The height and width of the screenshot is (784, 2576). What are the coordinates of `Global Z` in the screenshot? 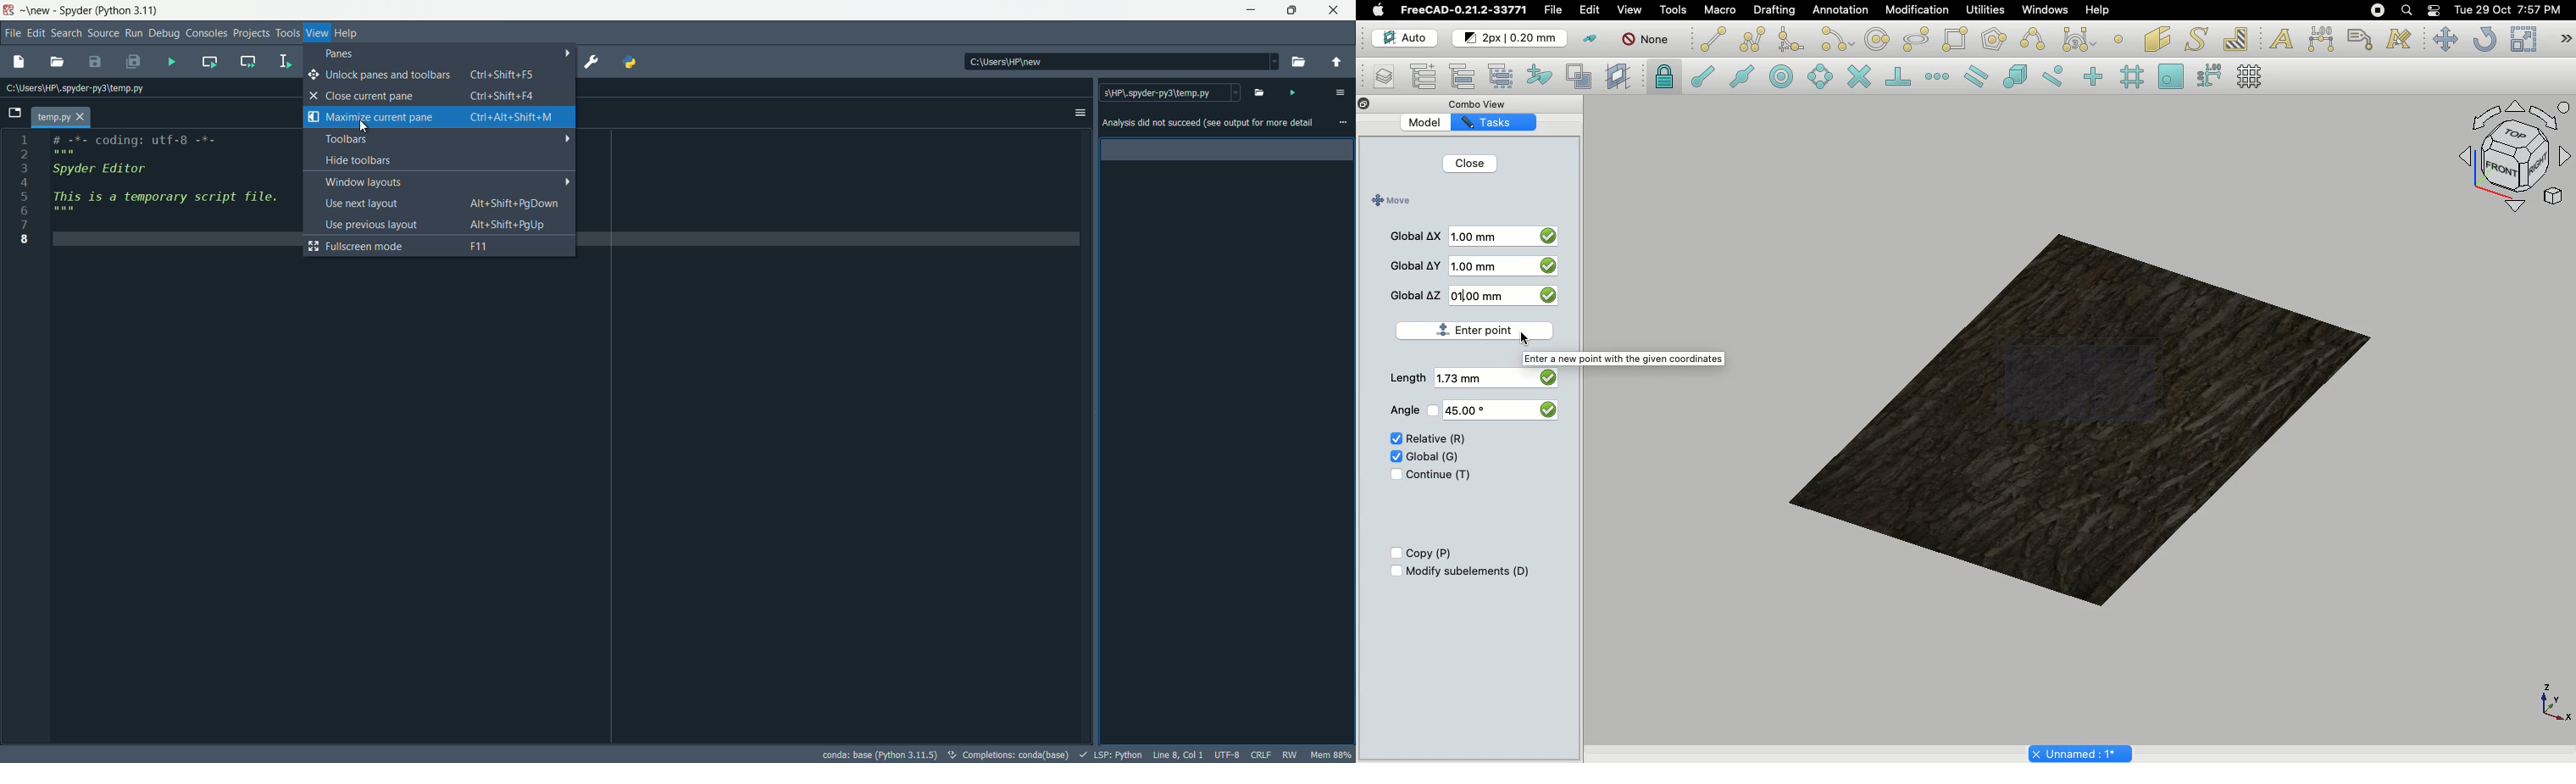 It's located at (1416, 295).